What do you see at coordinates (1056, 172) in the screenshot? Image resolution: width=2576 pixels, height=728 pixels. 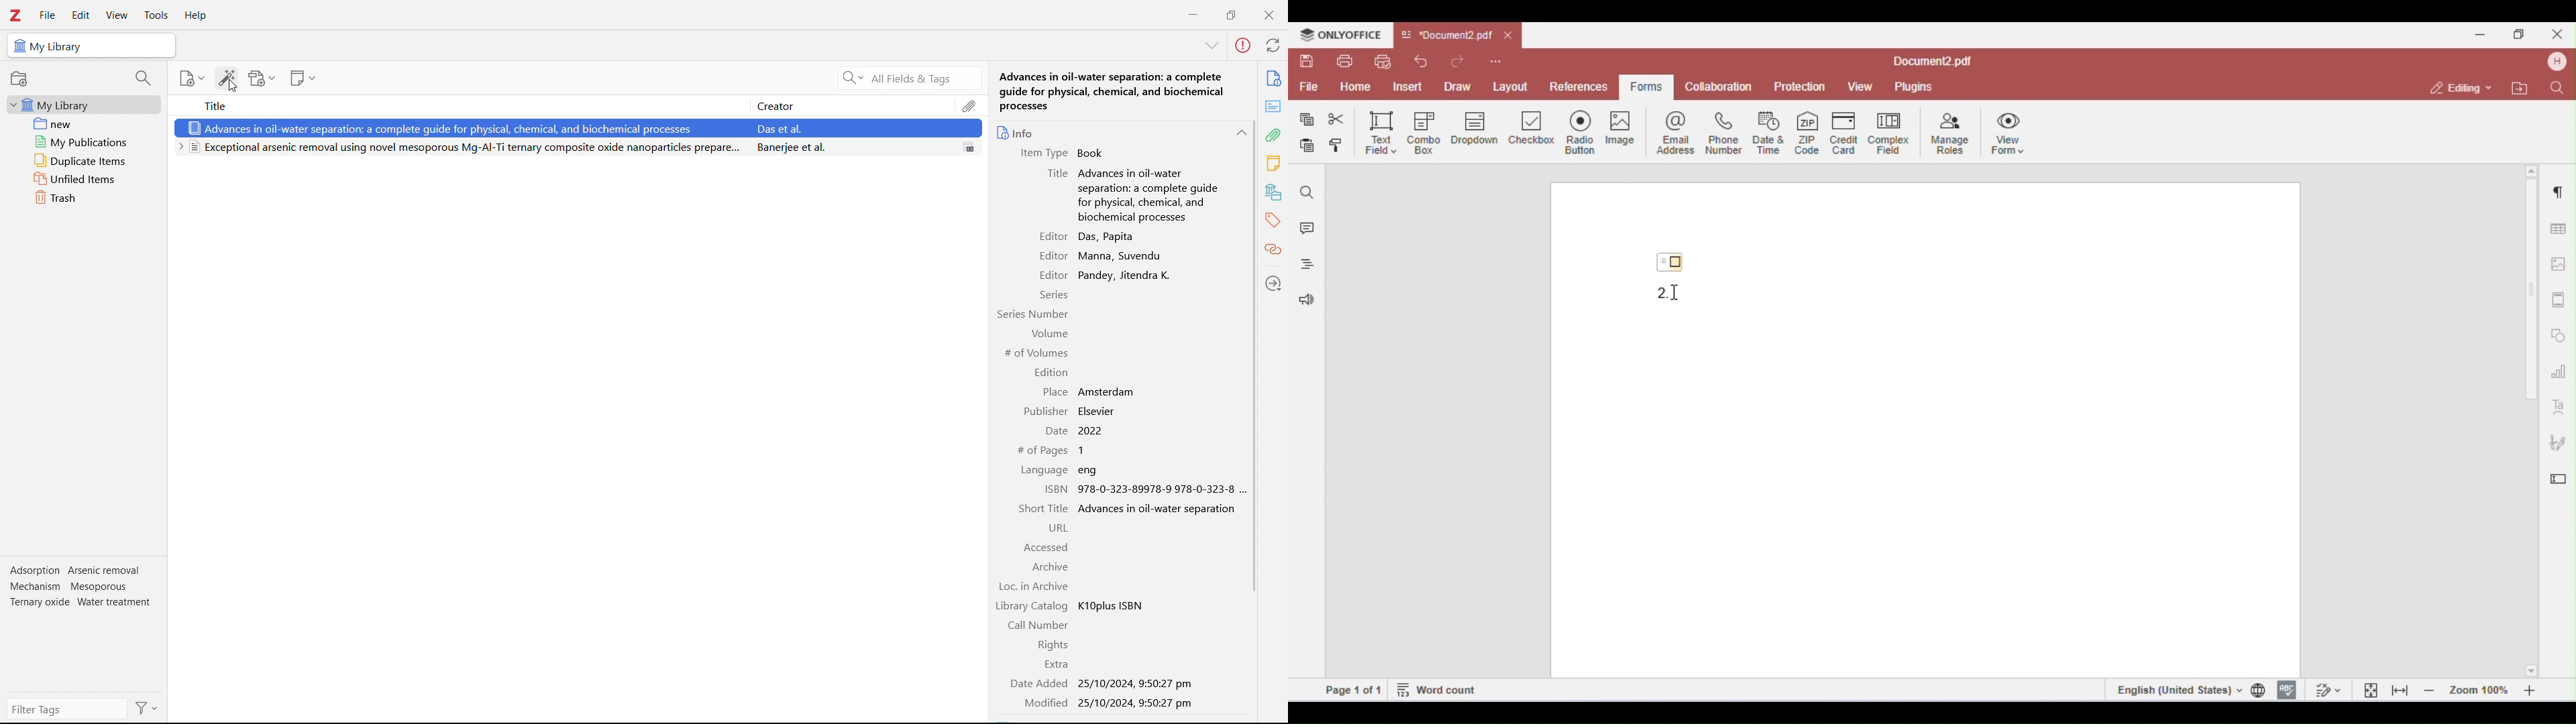 I see `title` at bounding box center [1056, 172].